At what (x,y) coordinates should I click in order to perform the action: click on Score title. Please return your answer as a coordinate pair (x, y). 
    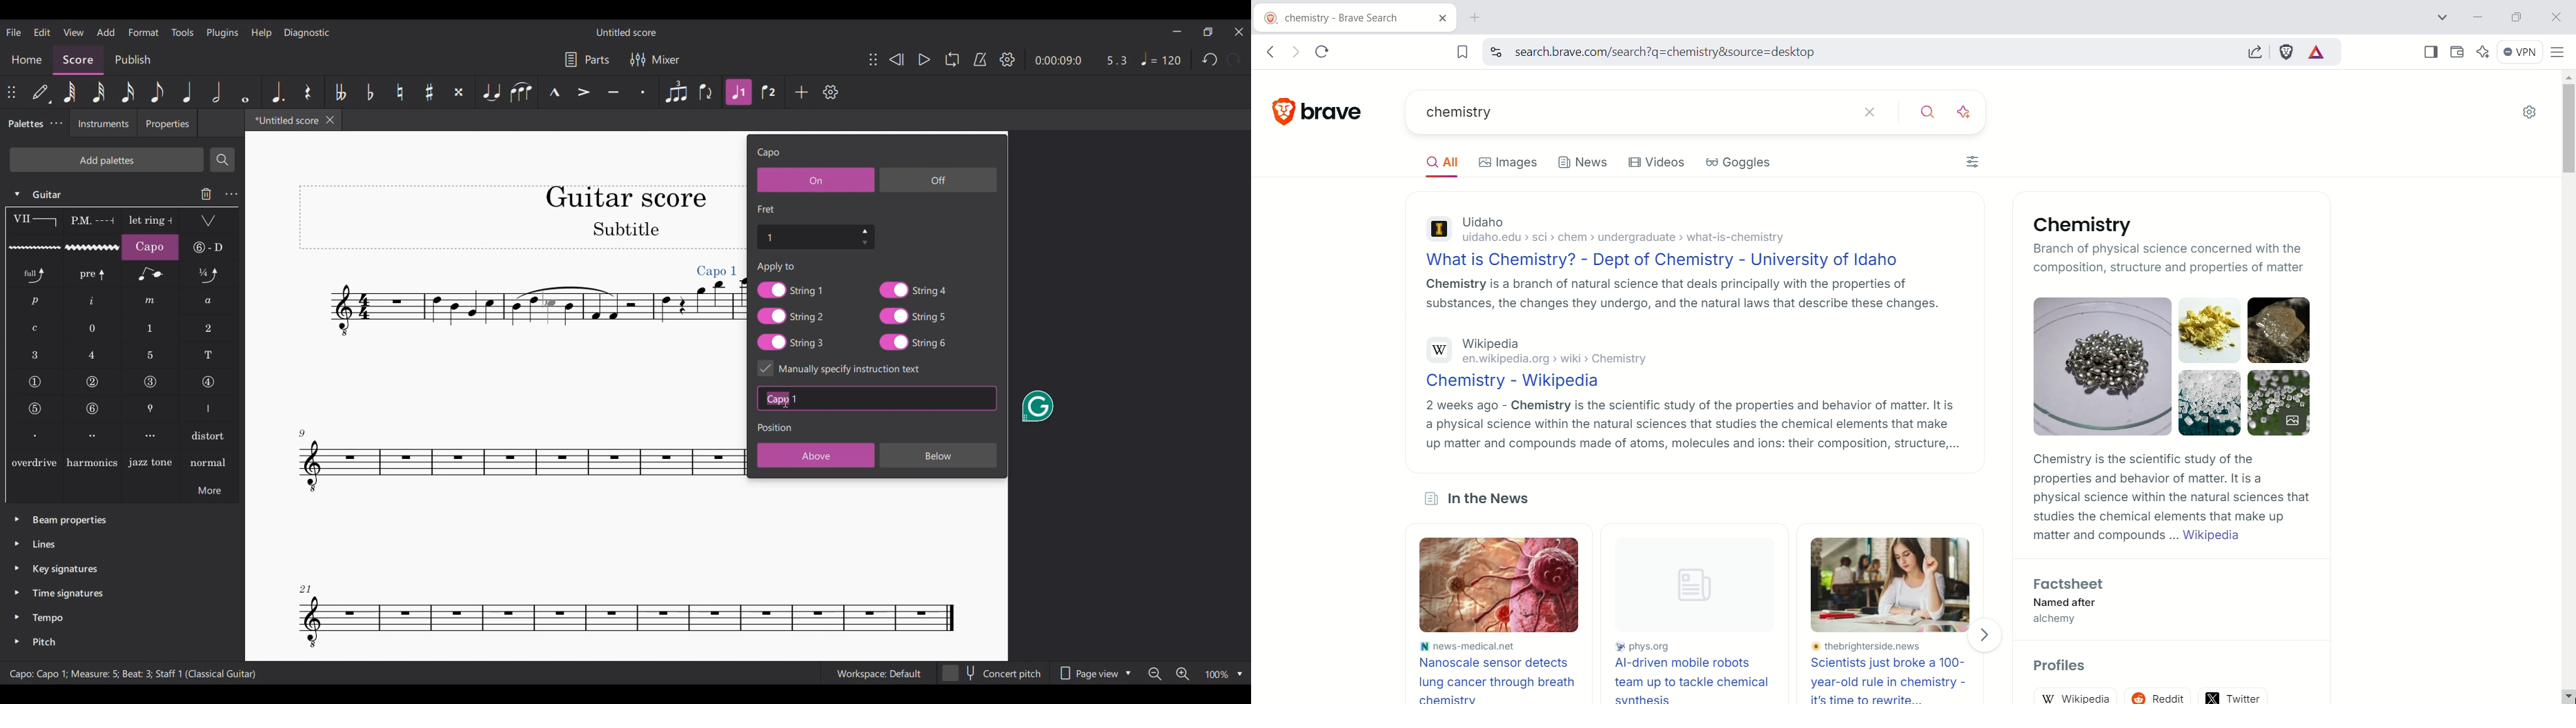
    Looking at the image, I should click on (626, 33).